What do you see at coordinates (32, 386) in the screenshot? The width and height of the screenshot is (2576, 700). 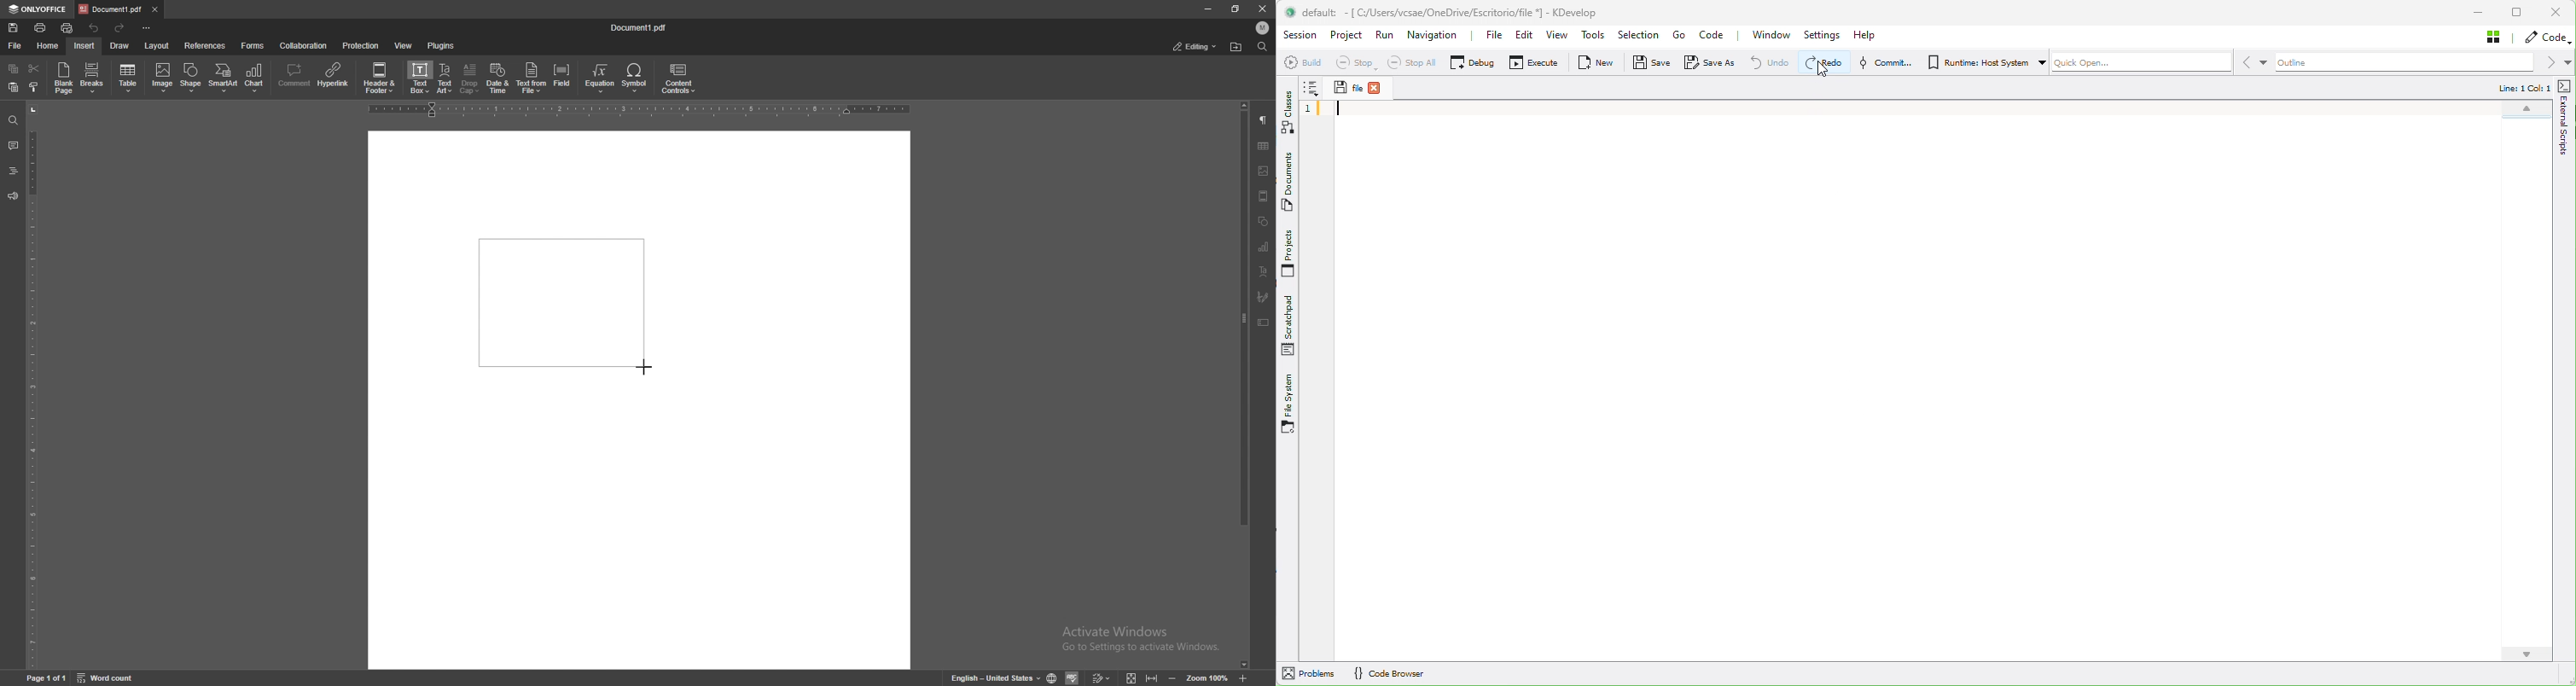 I see `vertical scale` at bounding box center [32, 386].